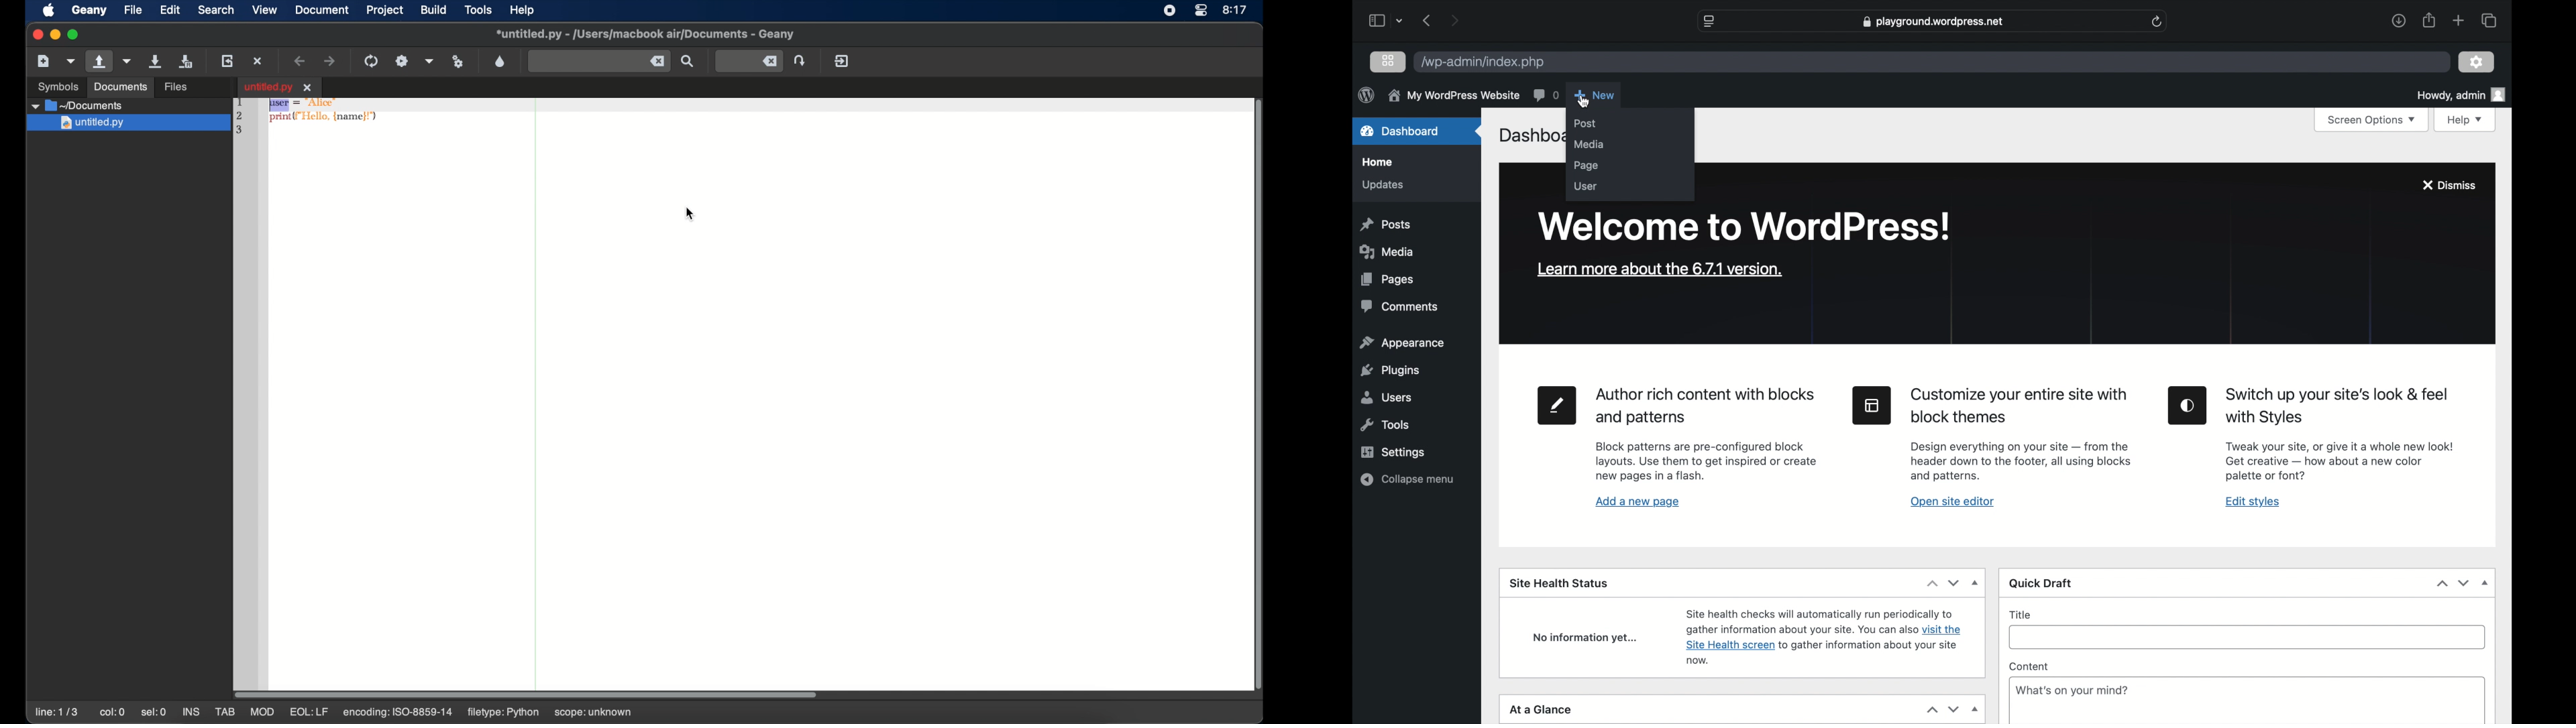  Describe the element at coordinates (2450, 186) in the screenshot. I see `dismiss` at that location.